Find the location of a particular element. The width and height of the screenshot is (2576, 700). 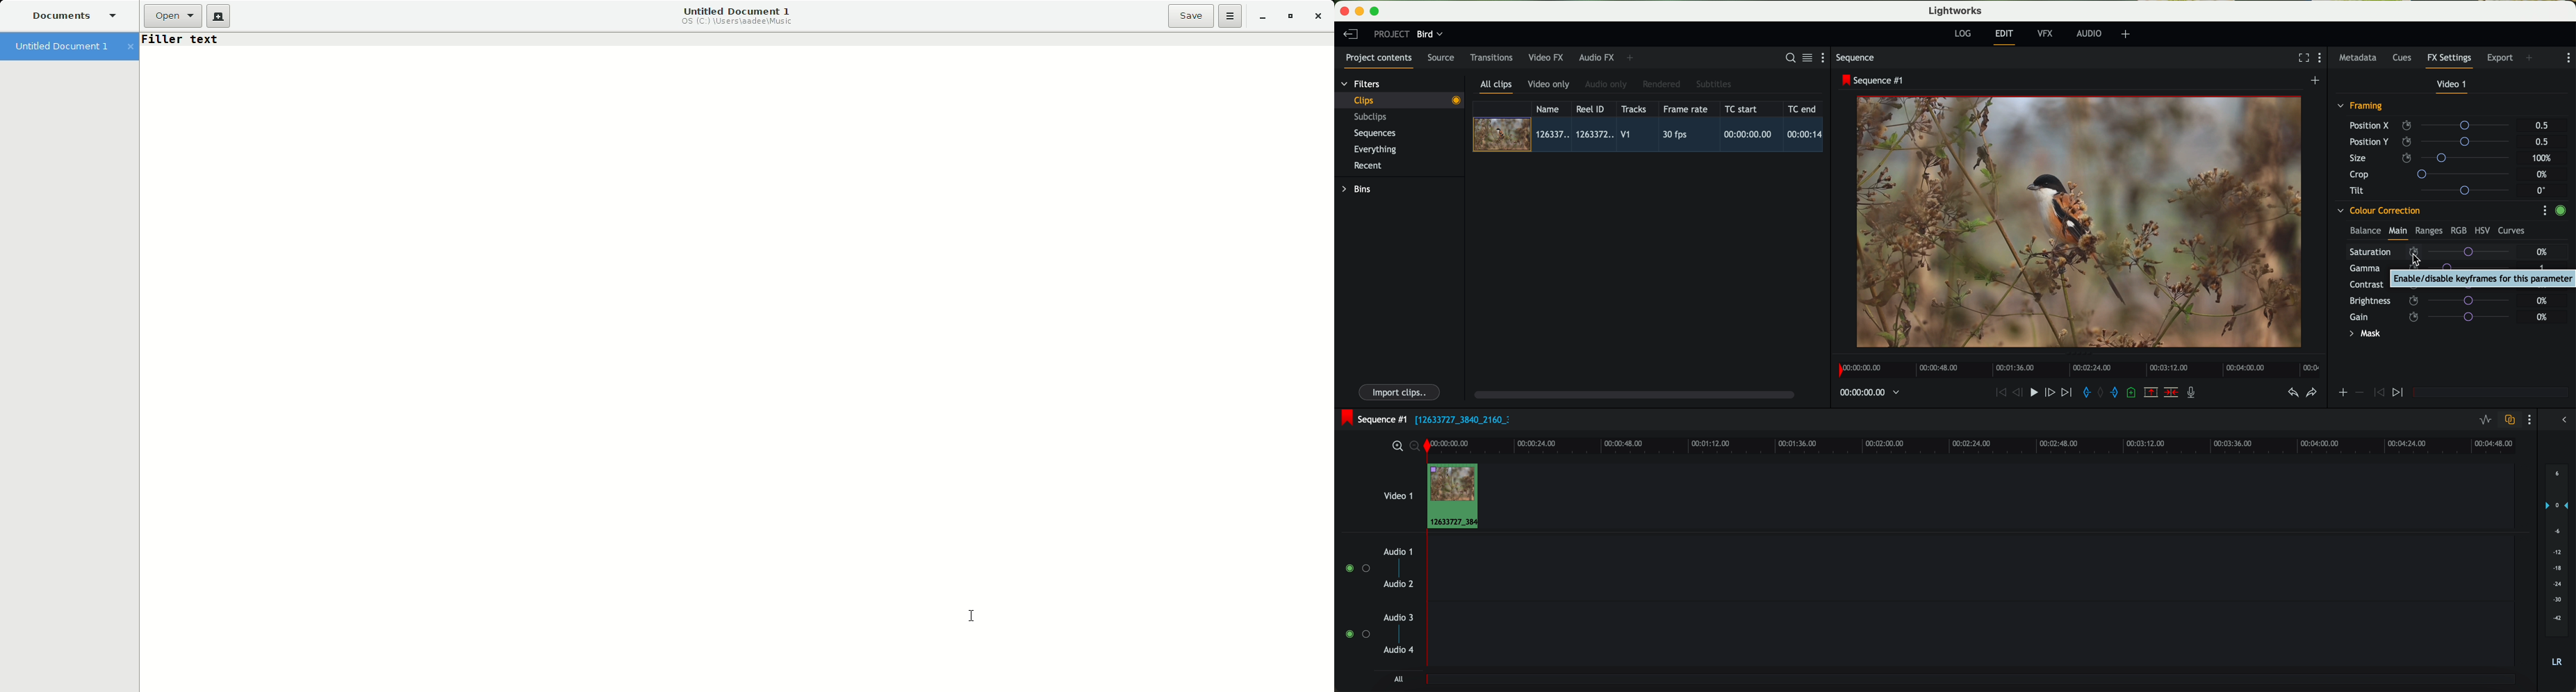

brightness is located at coordinates (2436, 301).